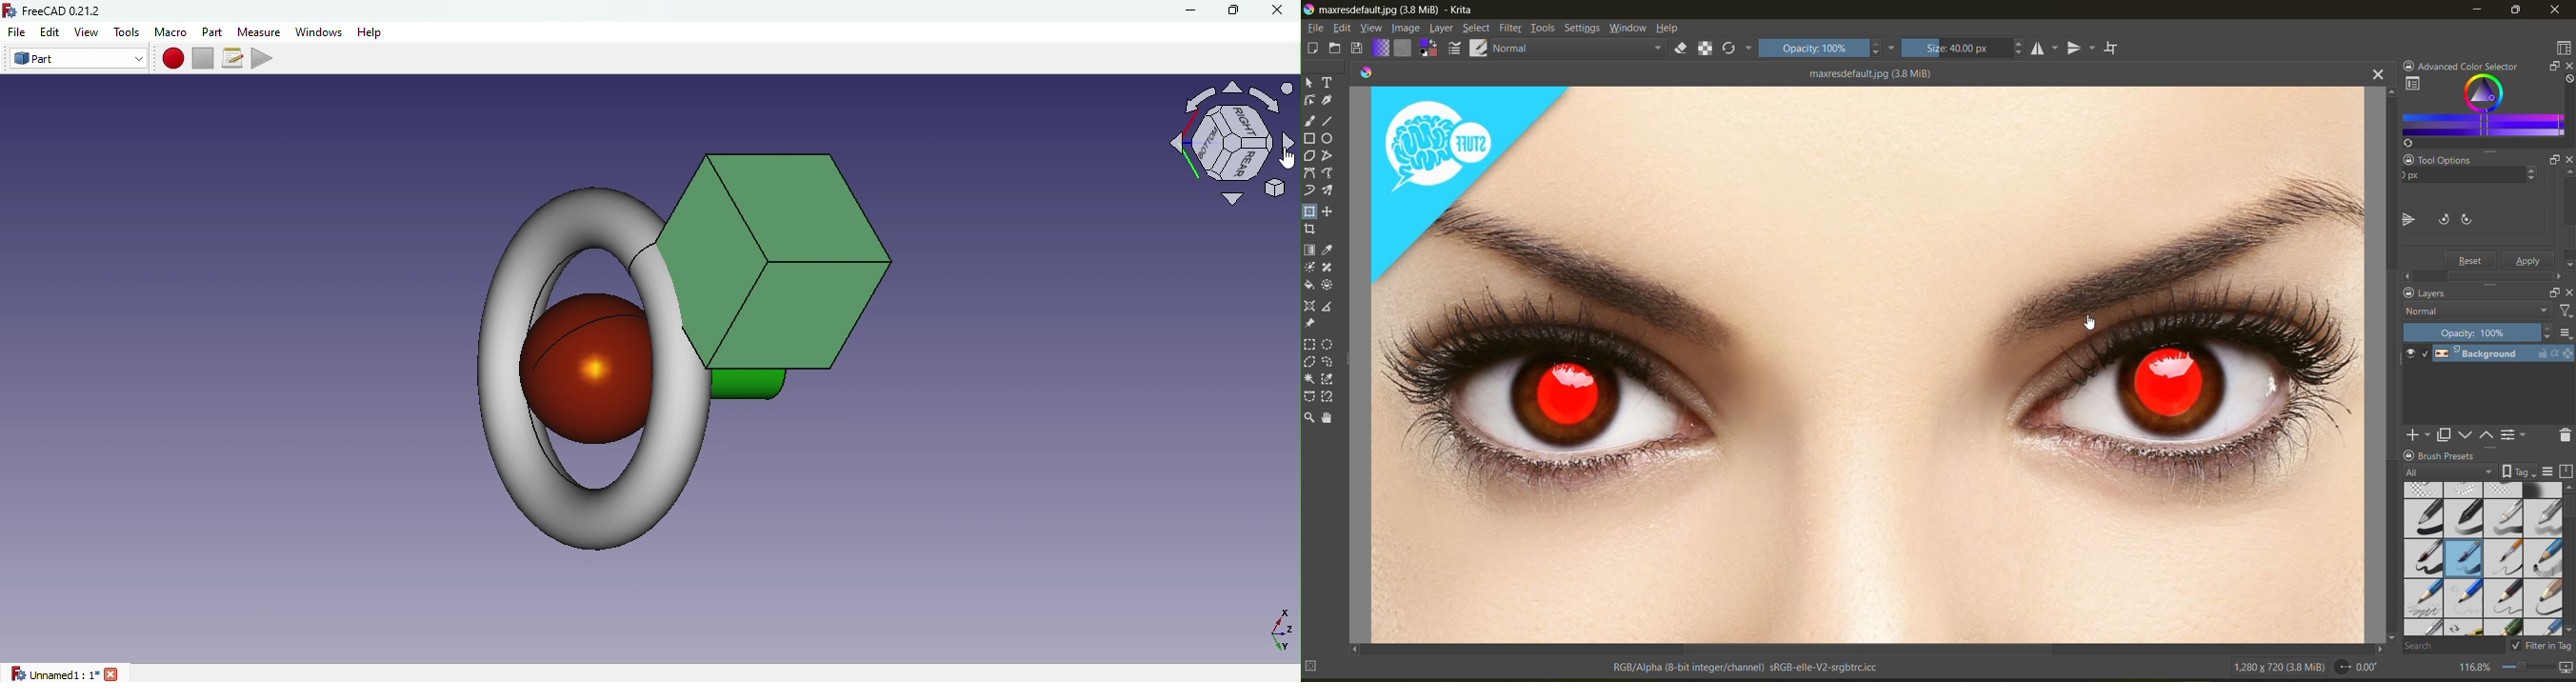 The width and height of the screenshot is (2576, 700). What do you see at coordinates (2544, 647) in the screenshot?
I see `filter in tag` at bounding box center [2544, 647].